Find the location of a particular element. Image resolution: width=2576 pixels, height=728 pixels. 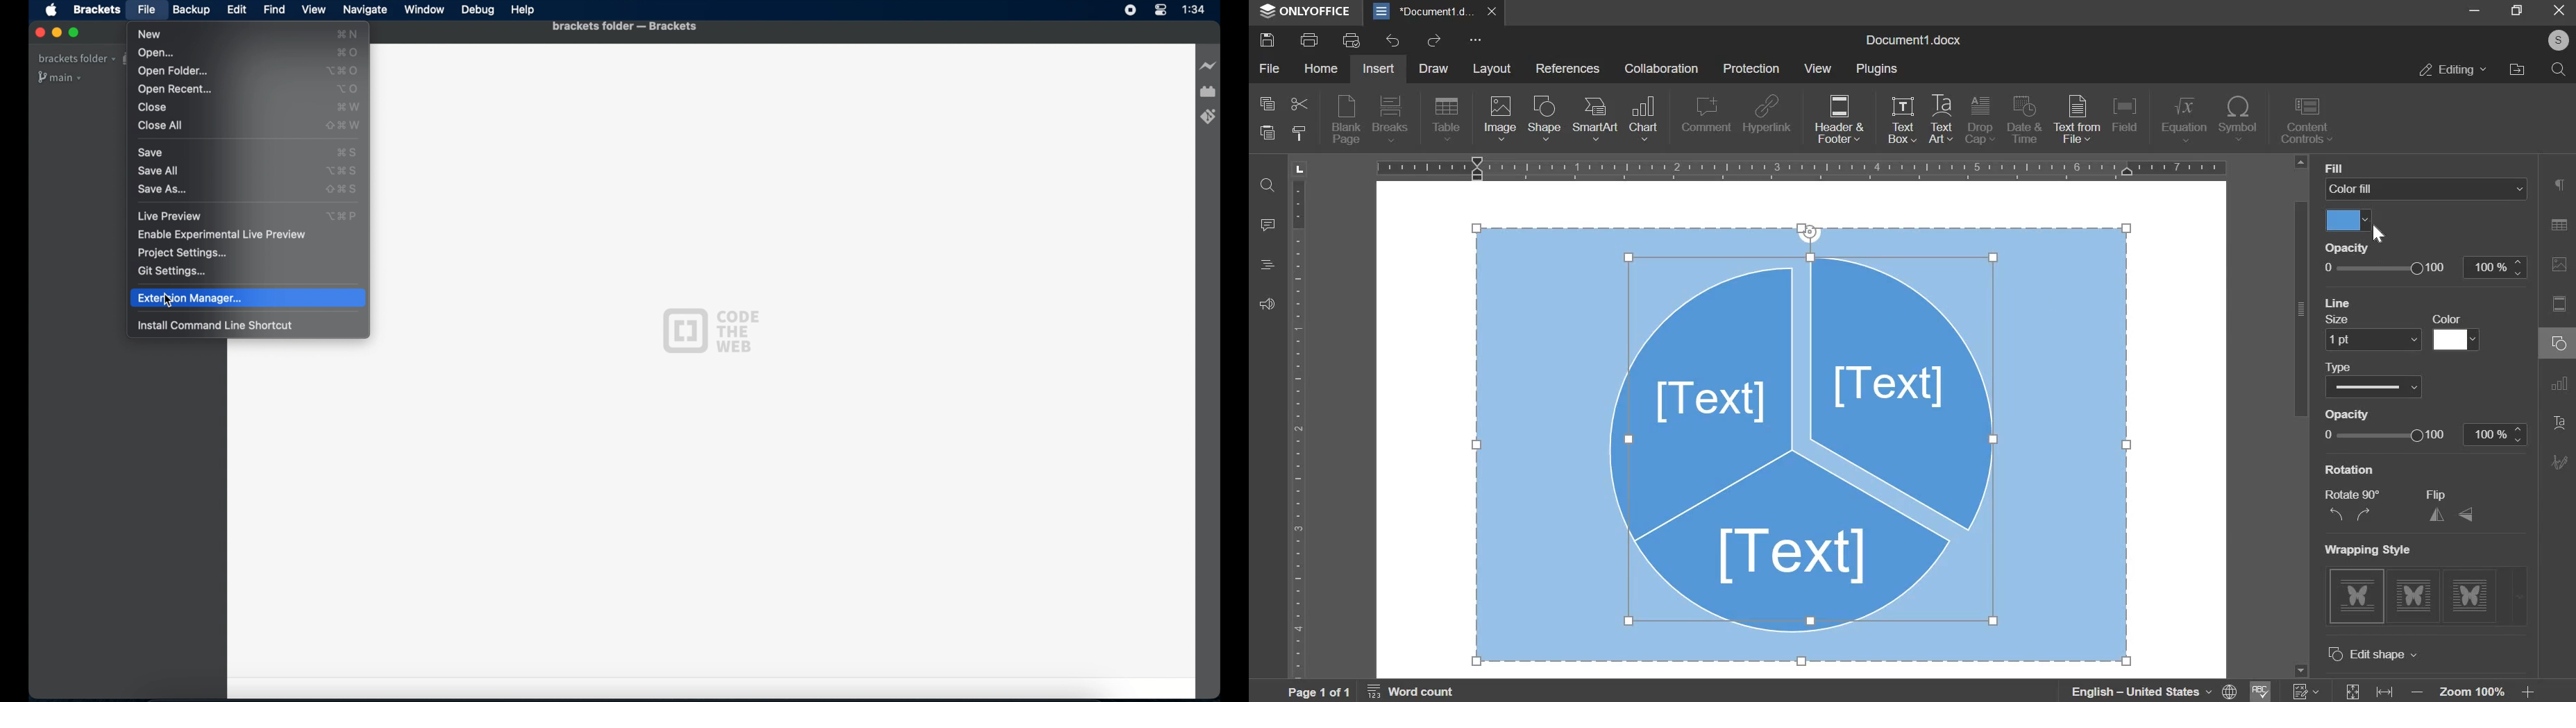

Extension manager is located at coordinates (1208, 92).